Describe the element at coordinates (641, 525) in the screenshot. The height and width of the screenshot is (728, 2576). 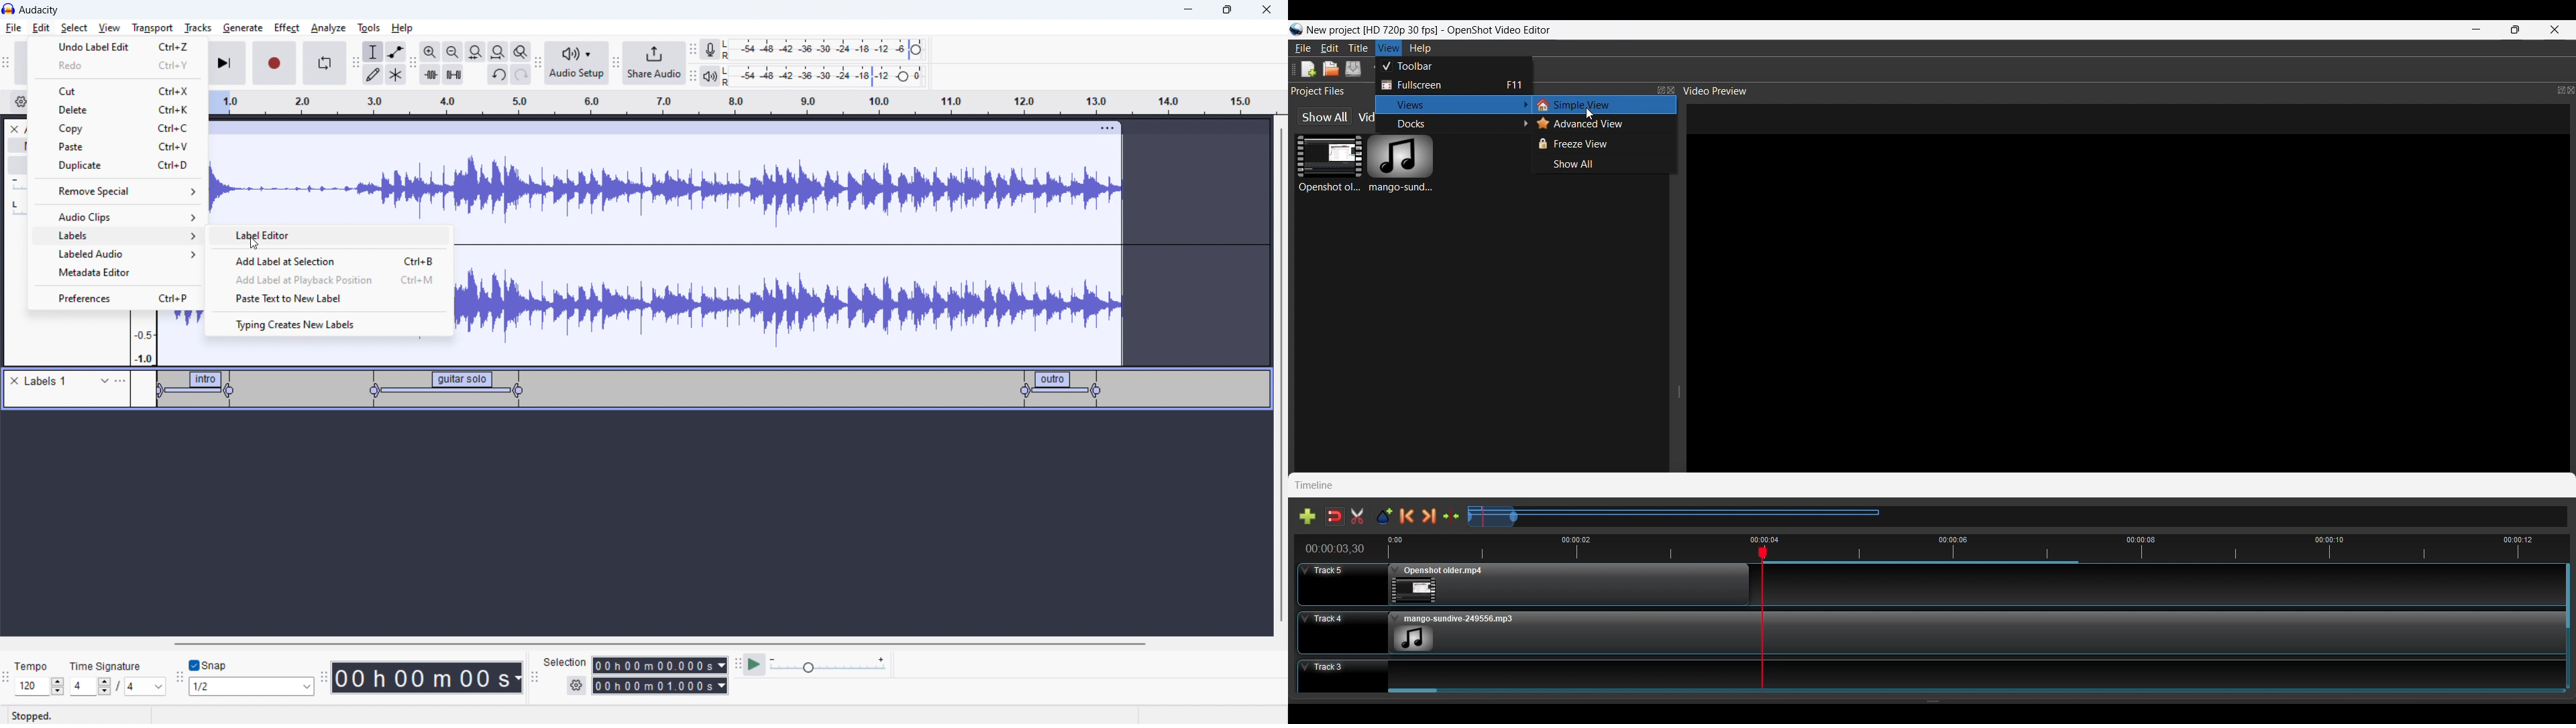
I see `timeline` at that location.